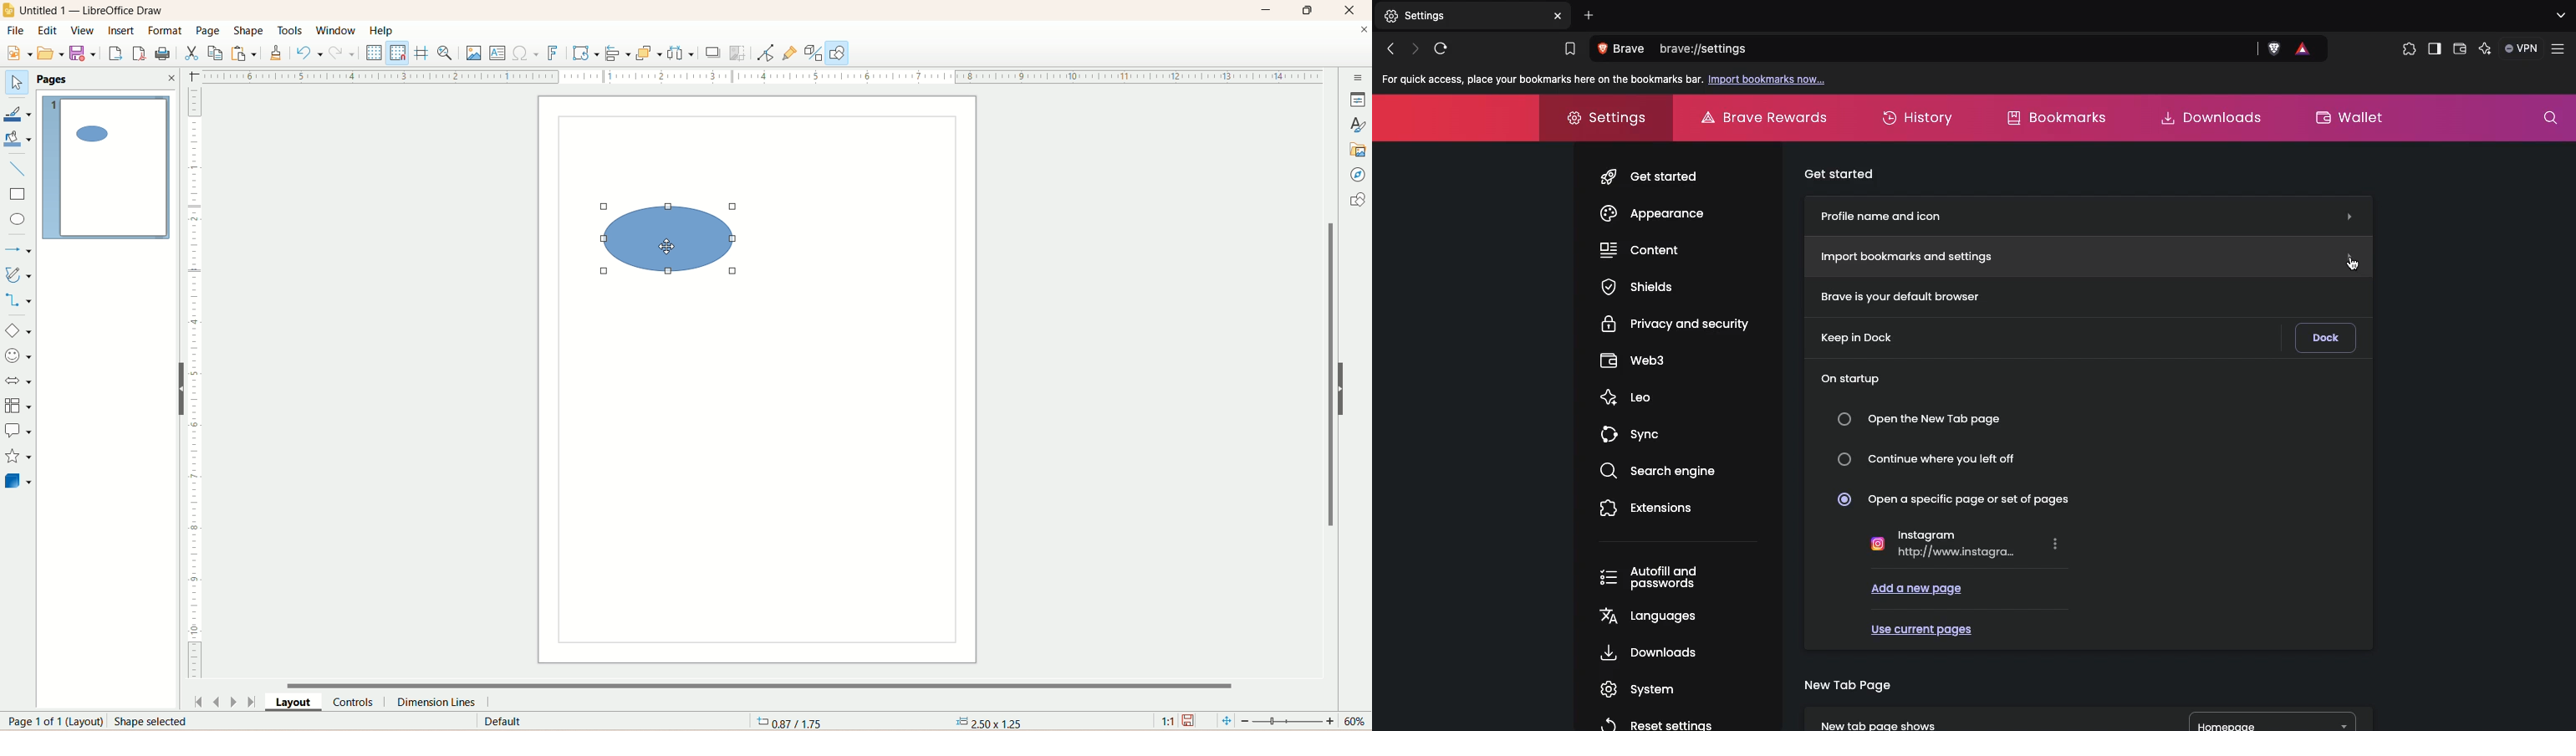 This screenshot has height=756, width=2576. I want to click on page number, so click(96, 720).